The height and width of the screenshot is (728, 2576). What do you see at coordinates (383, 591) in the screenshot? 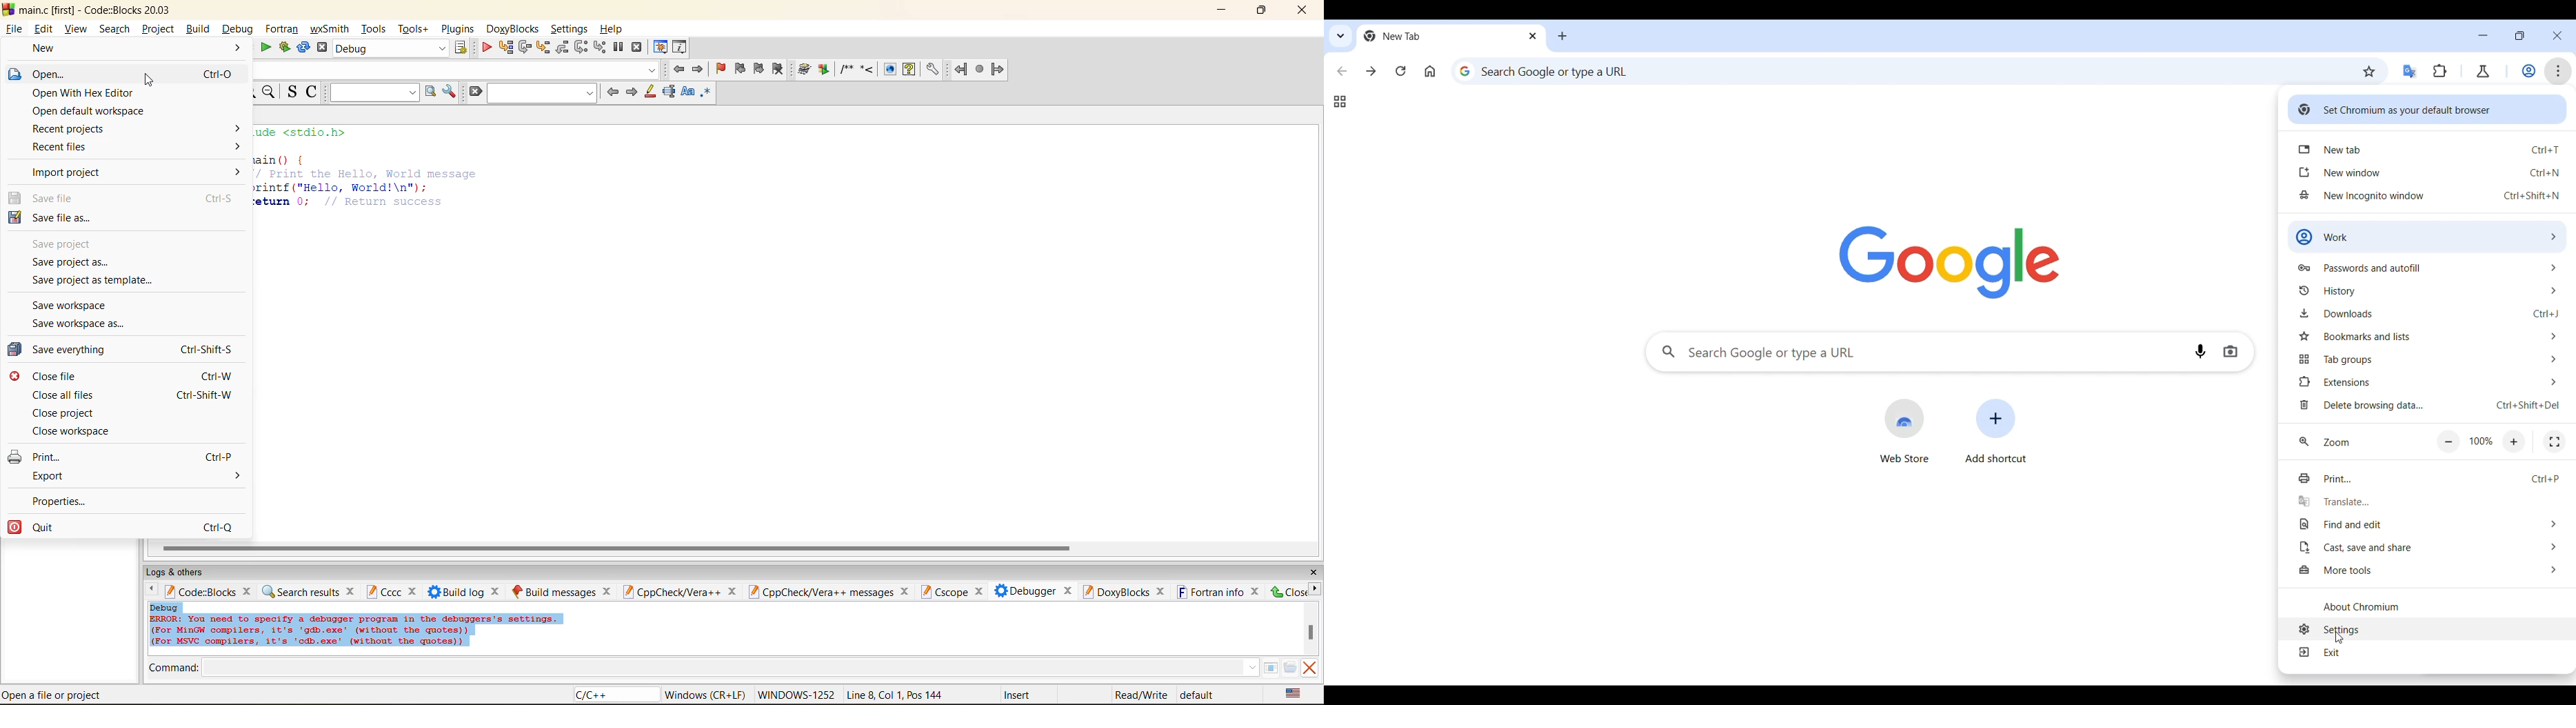
I see `cccc` at bounding box center [383, 591].